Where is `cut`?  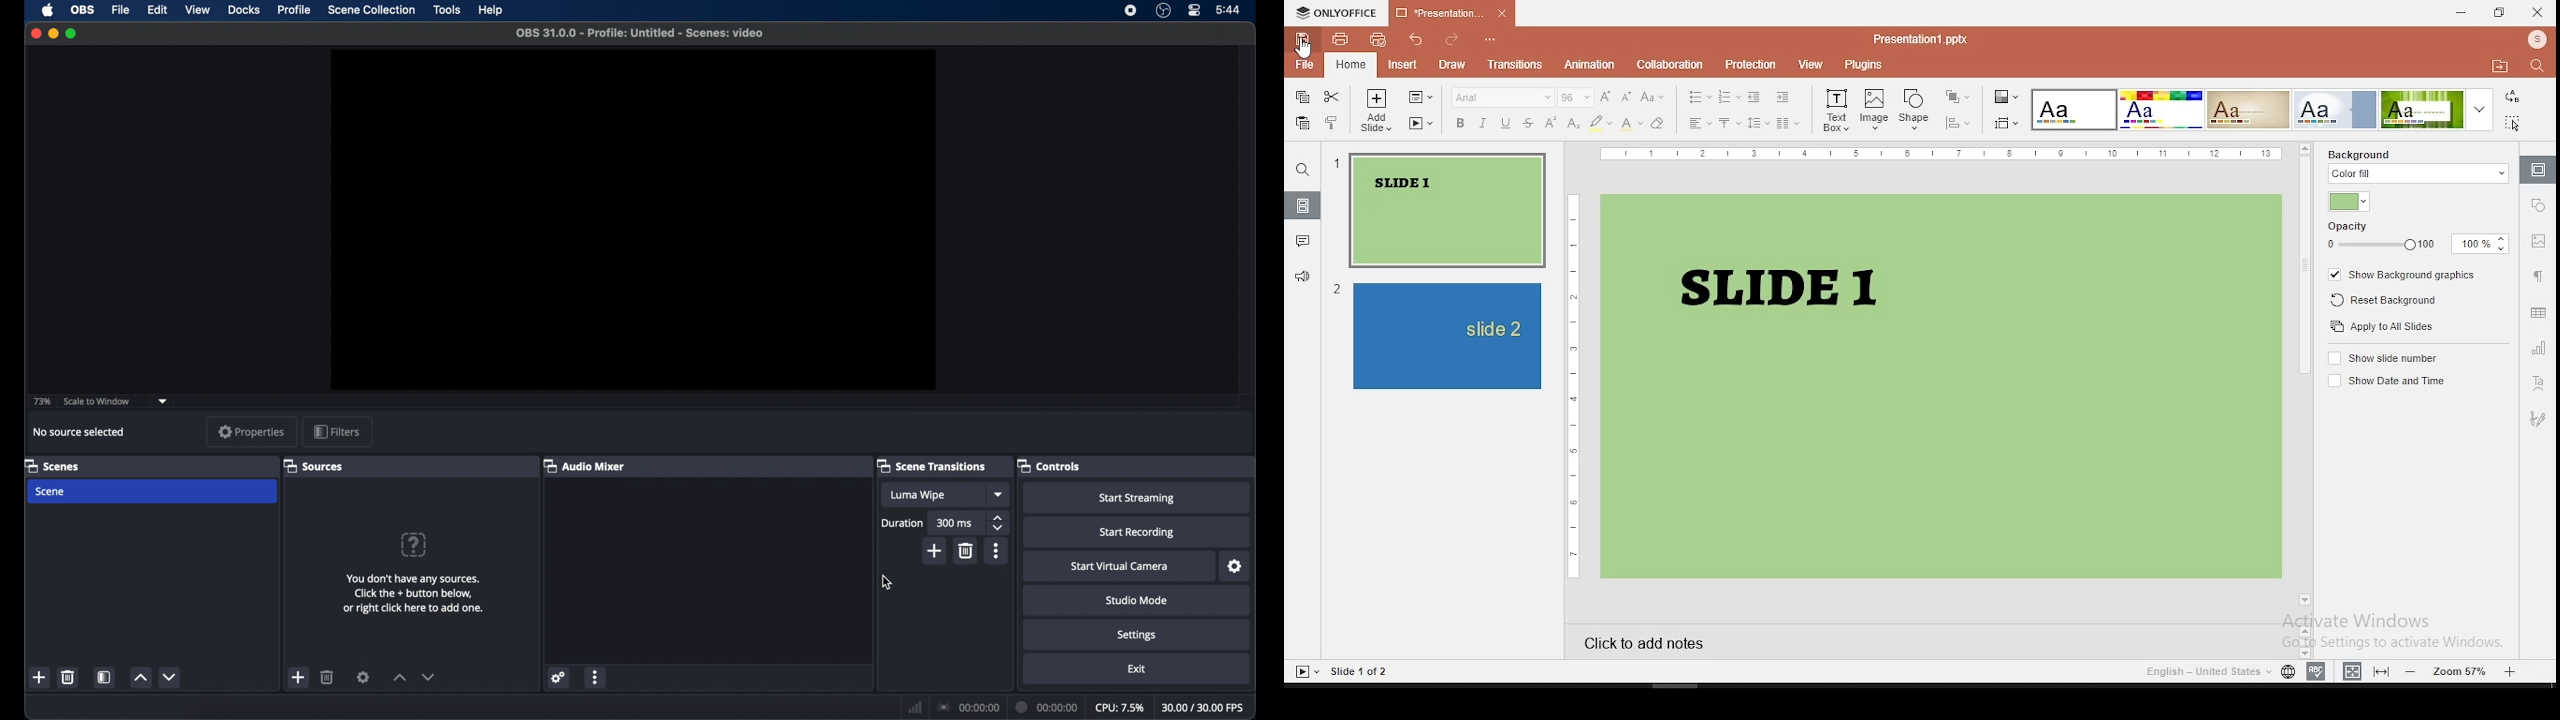 cut is located at coordinates (1331, 96).